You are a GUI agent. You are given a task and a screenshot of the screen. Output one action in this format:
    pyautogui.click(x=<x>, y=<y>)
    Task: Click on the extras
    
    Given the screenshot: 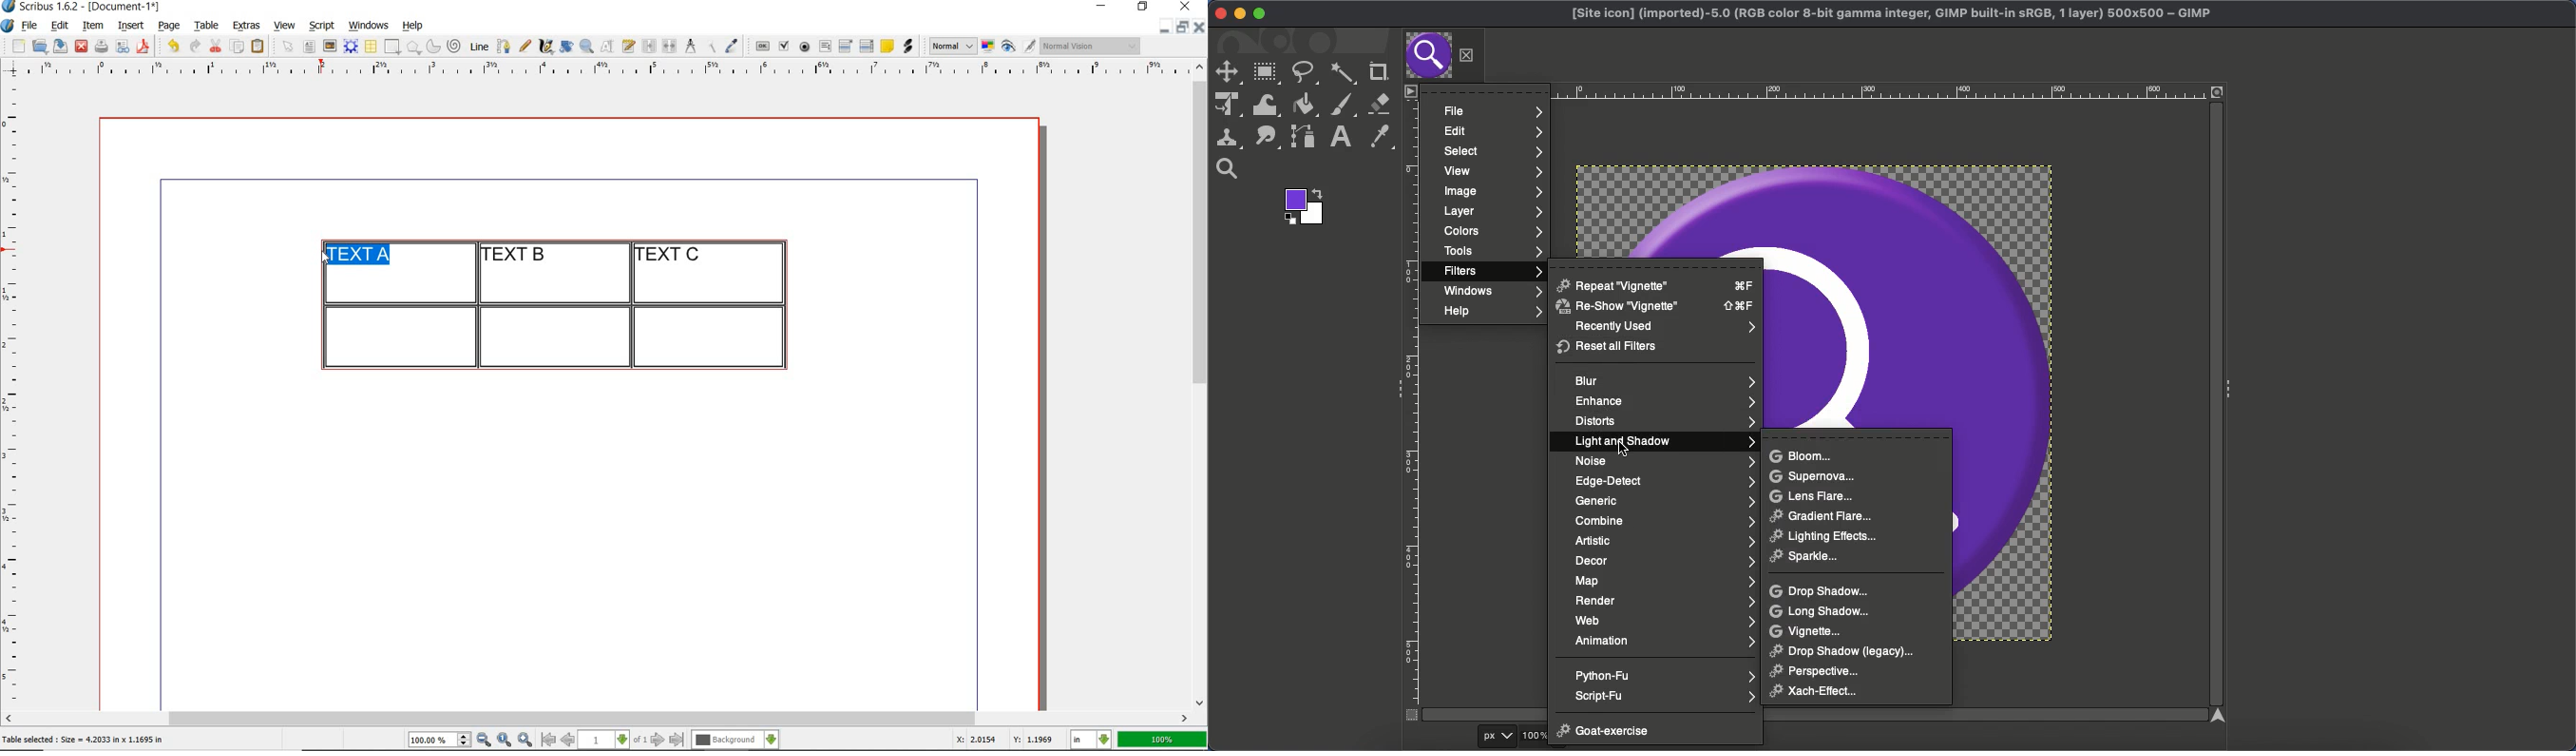 What is the action you would take?
    pyautogui.click(x=247, y=27)
    